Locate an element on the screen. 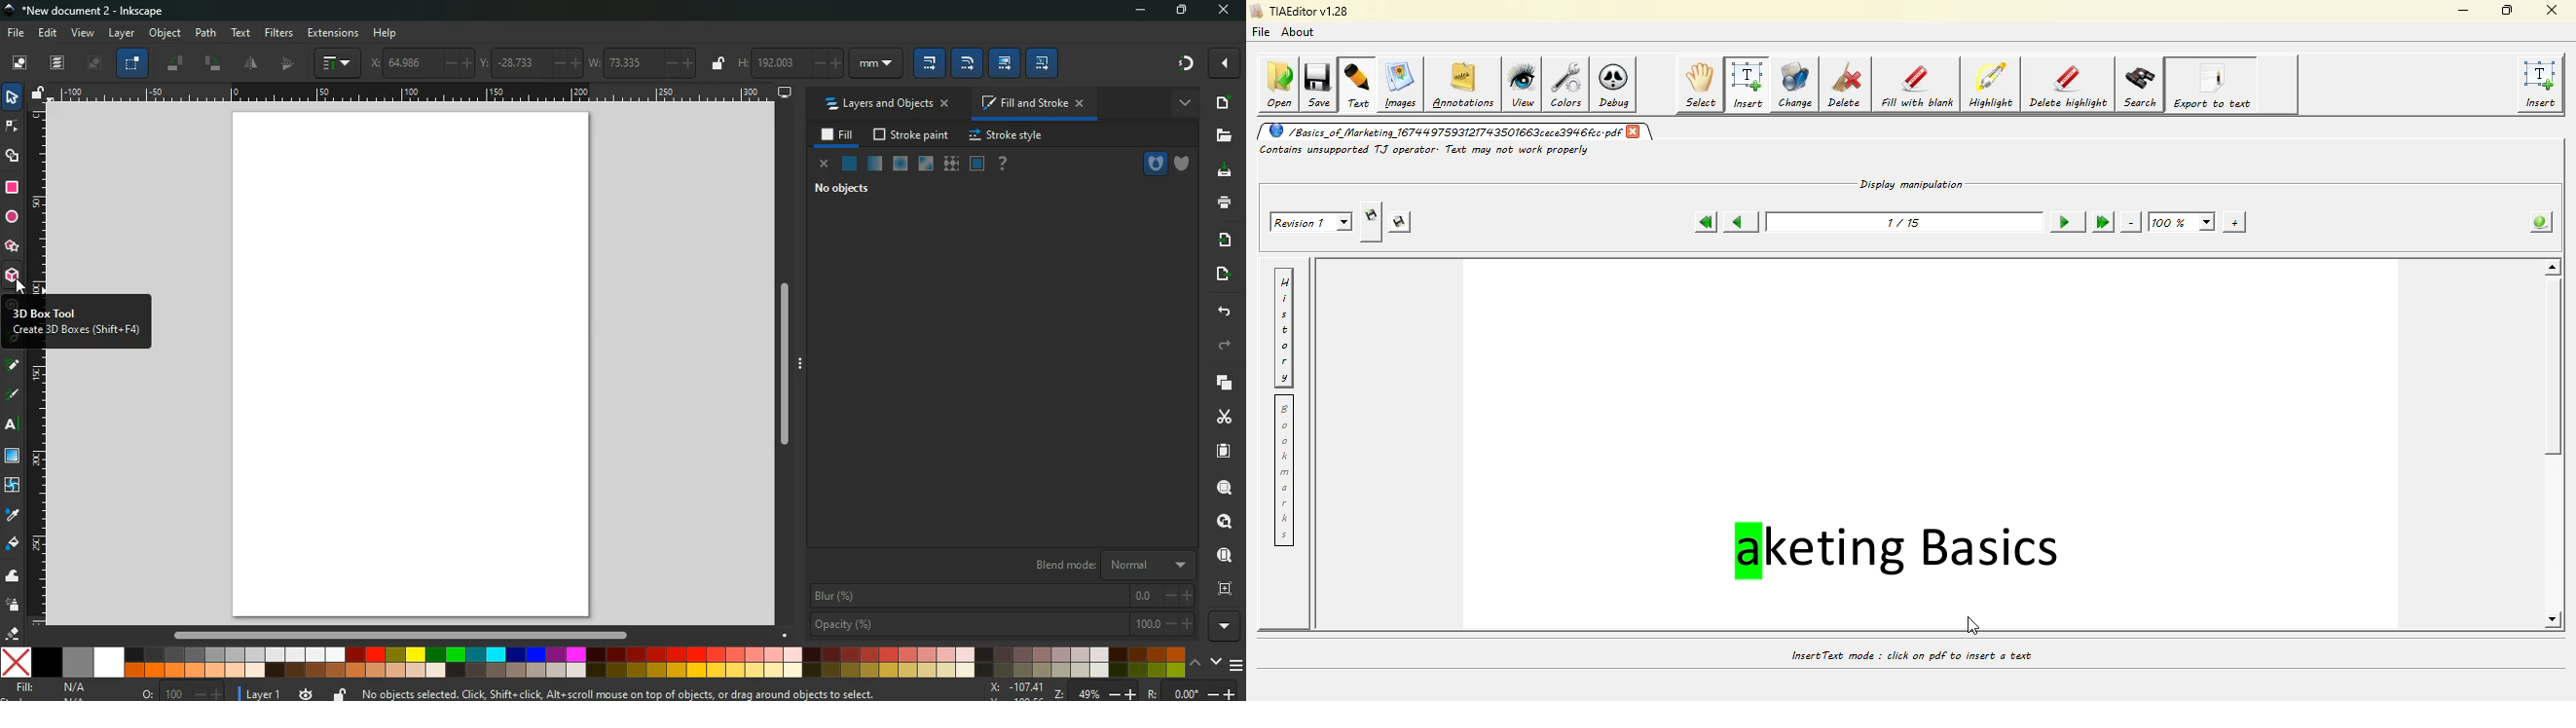  minimize is located at coordinates (1145, 11).